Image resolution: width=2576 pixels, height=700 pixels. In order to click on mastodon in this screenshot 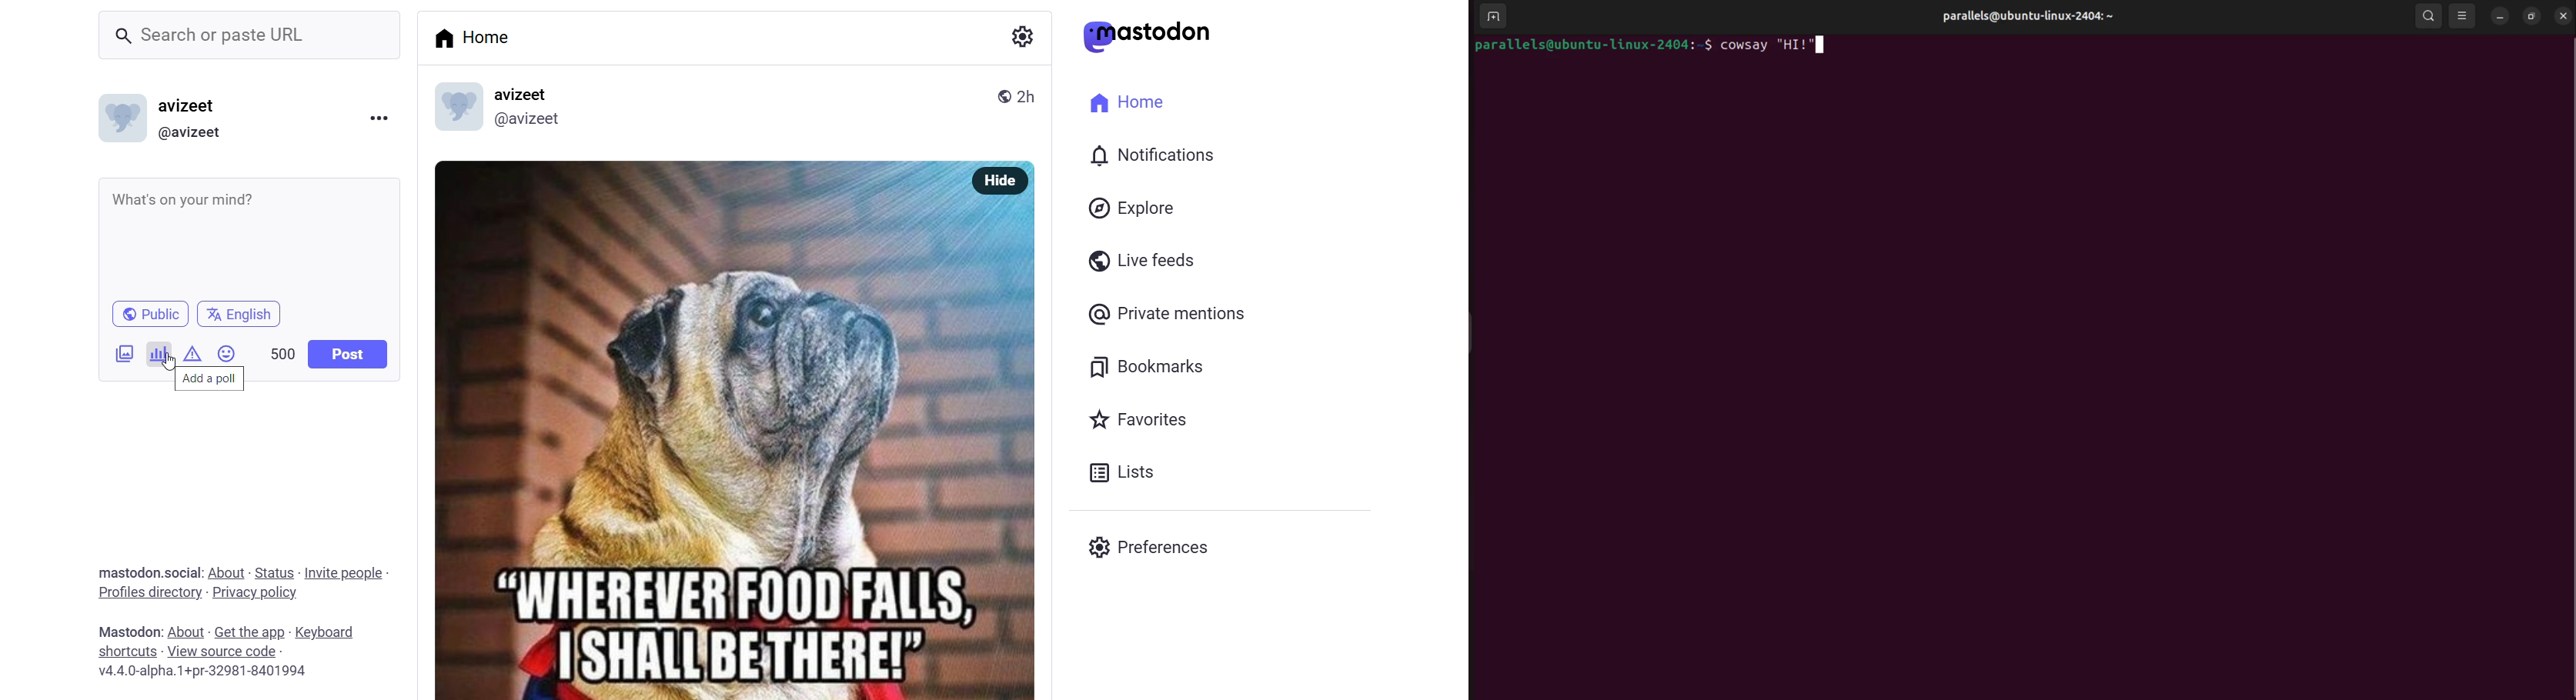, I will do `click(1148, 36)`.